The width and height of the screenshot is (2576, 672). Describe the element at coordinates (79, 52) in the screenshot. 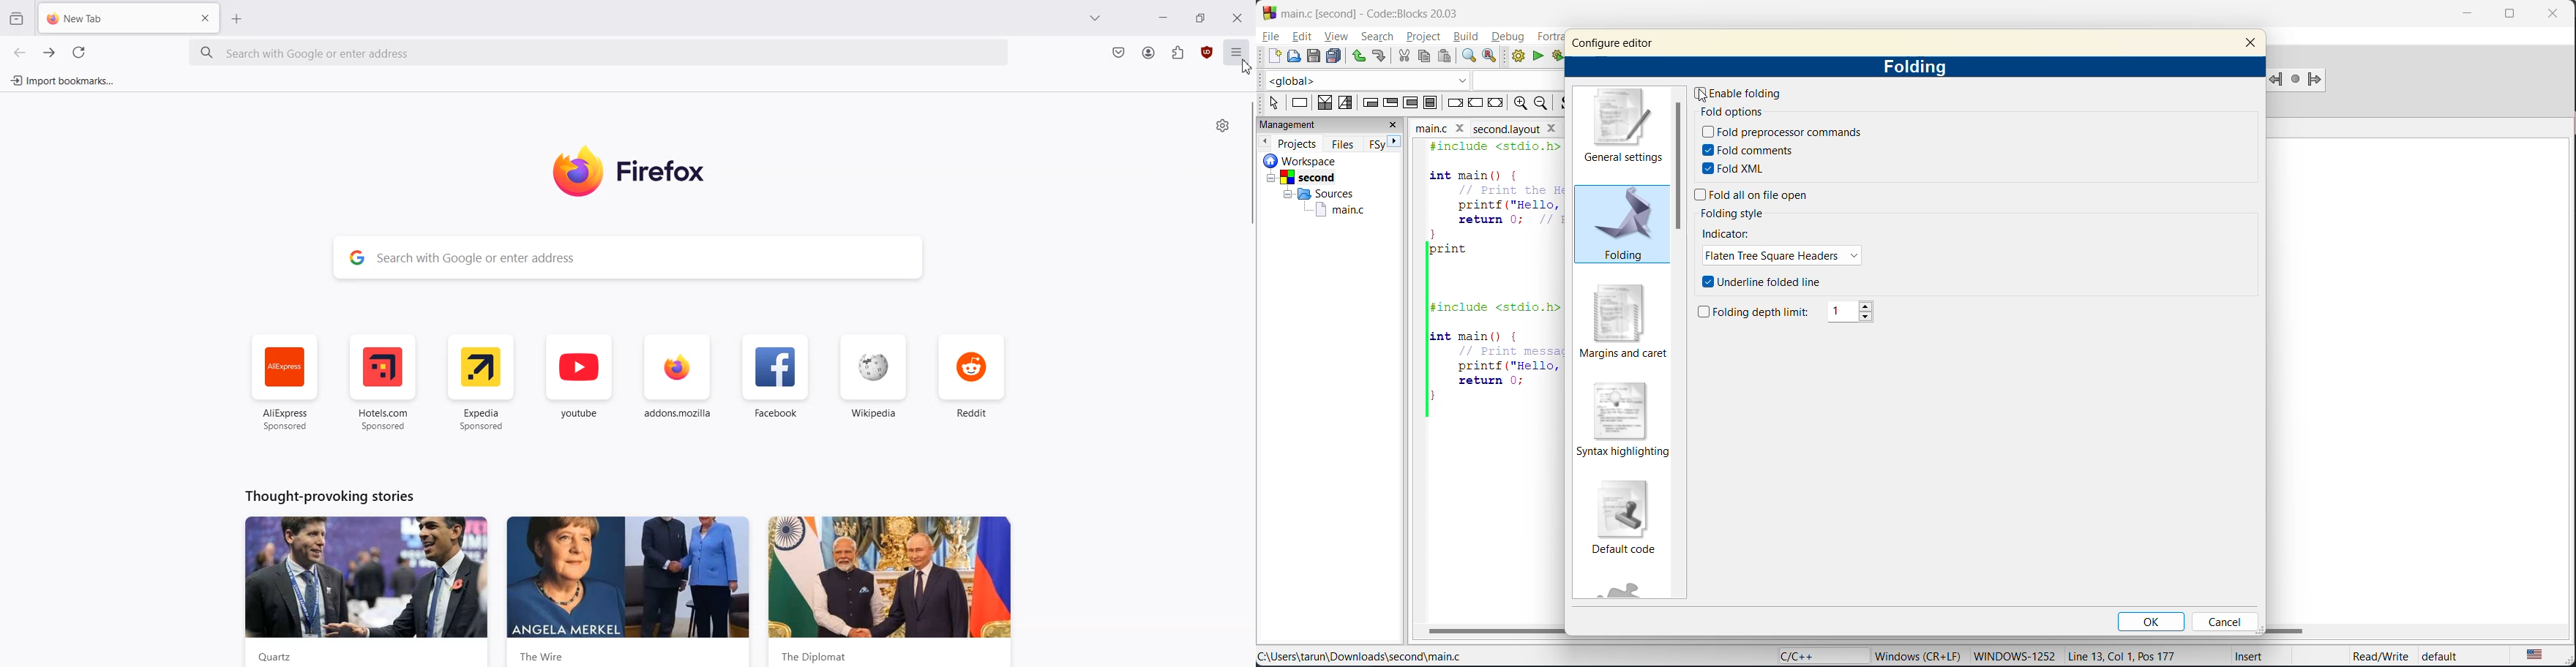

I see `Refresh` at that location.